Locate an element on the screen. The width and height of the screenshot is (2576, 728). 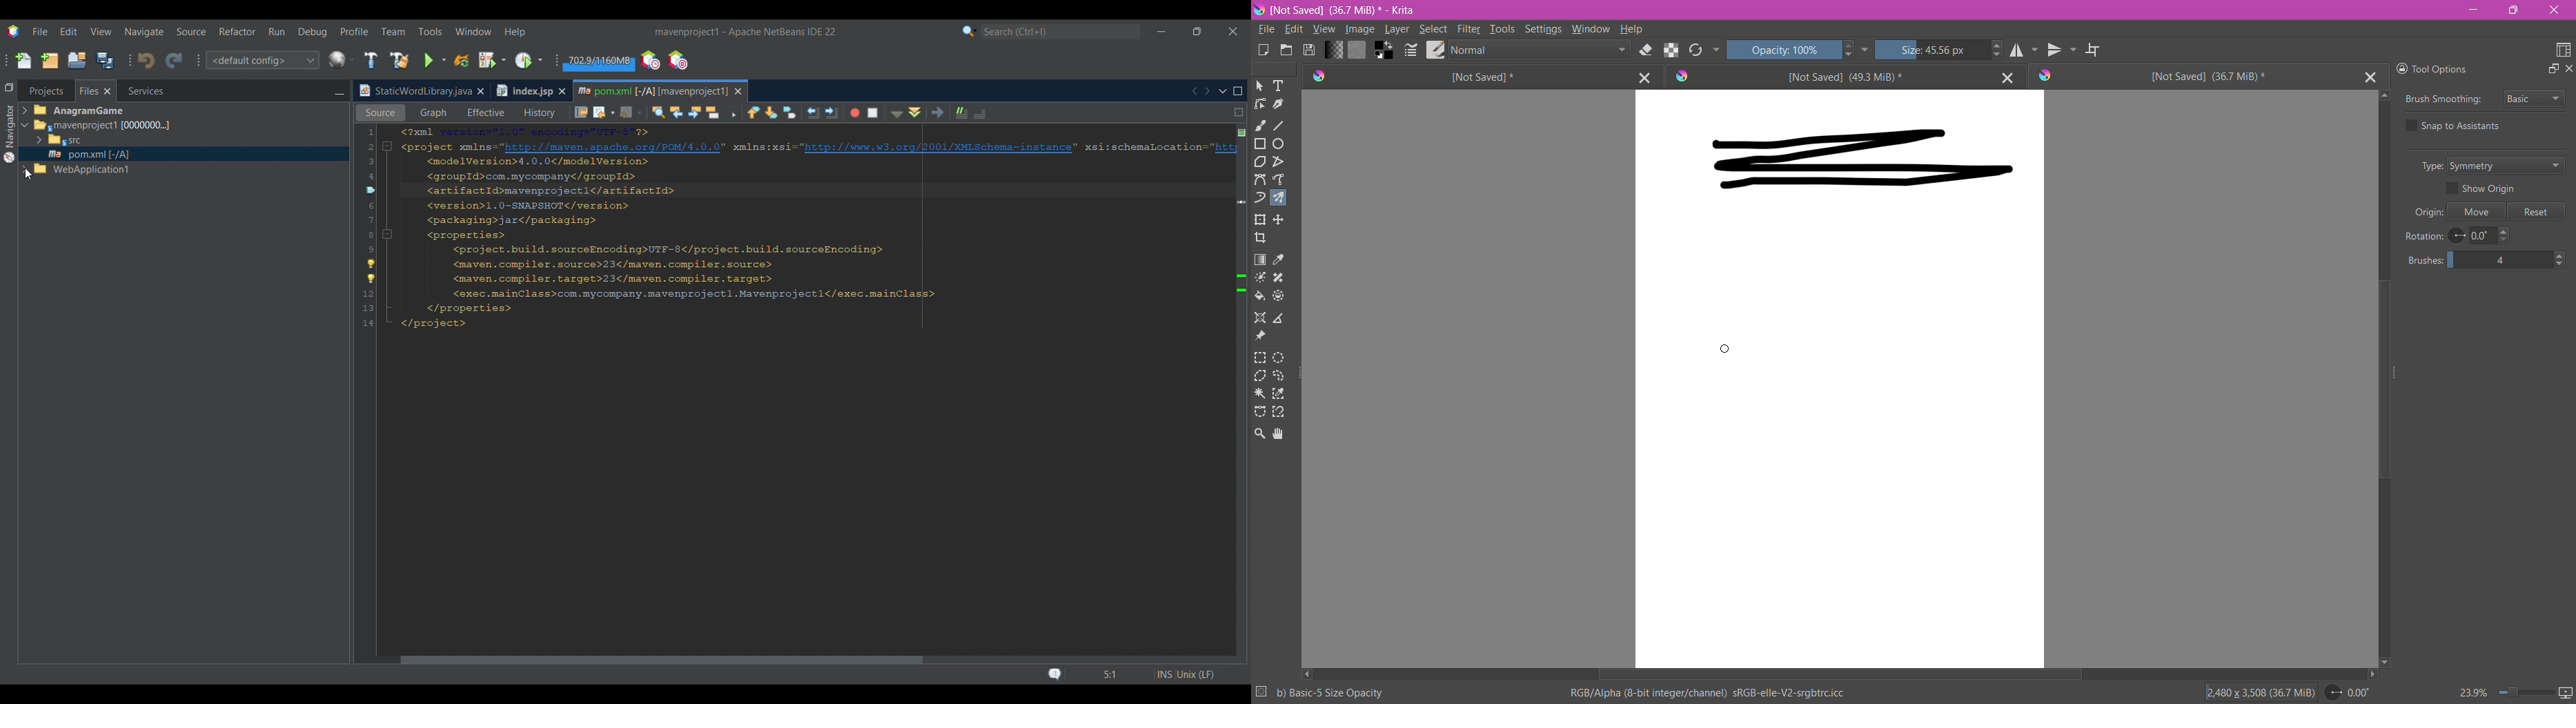
Show Origin - enable/disable is located at coordinates (2486, 189).